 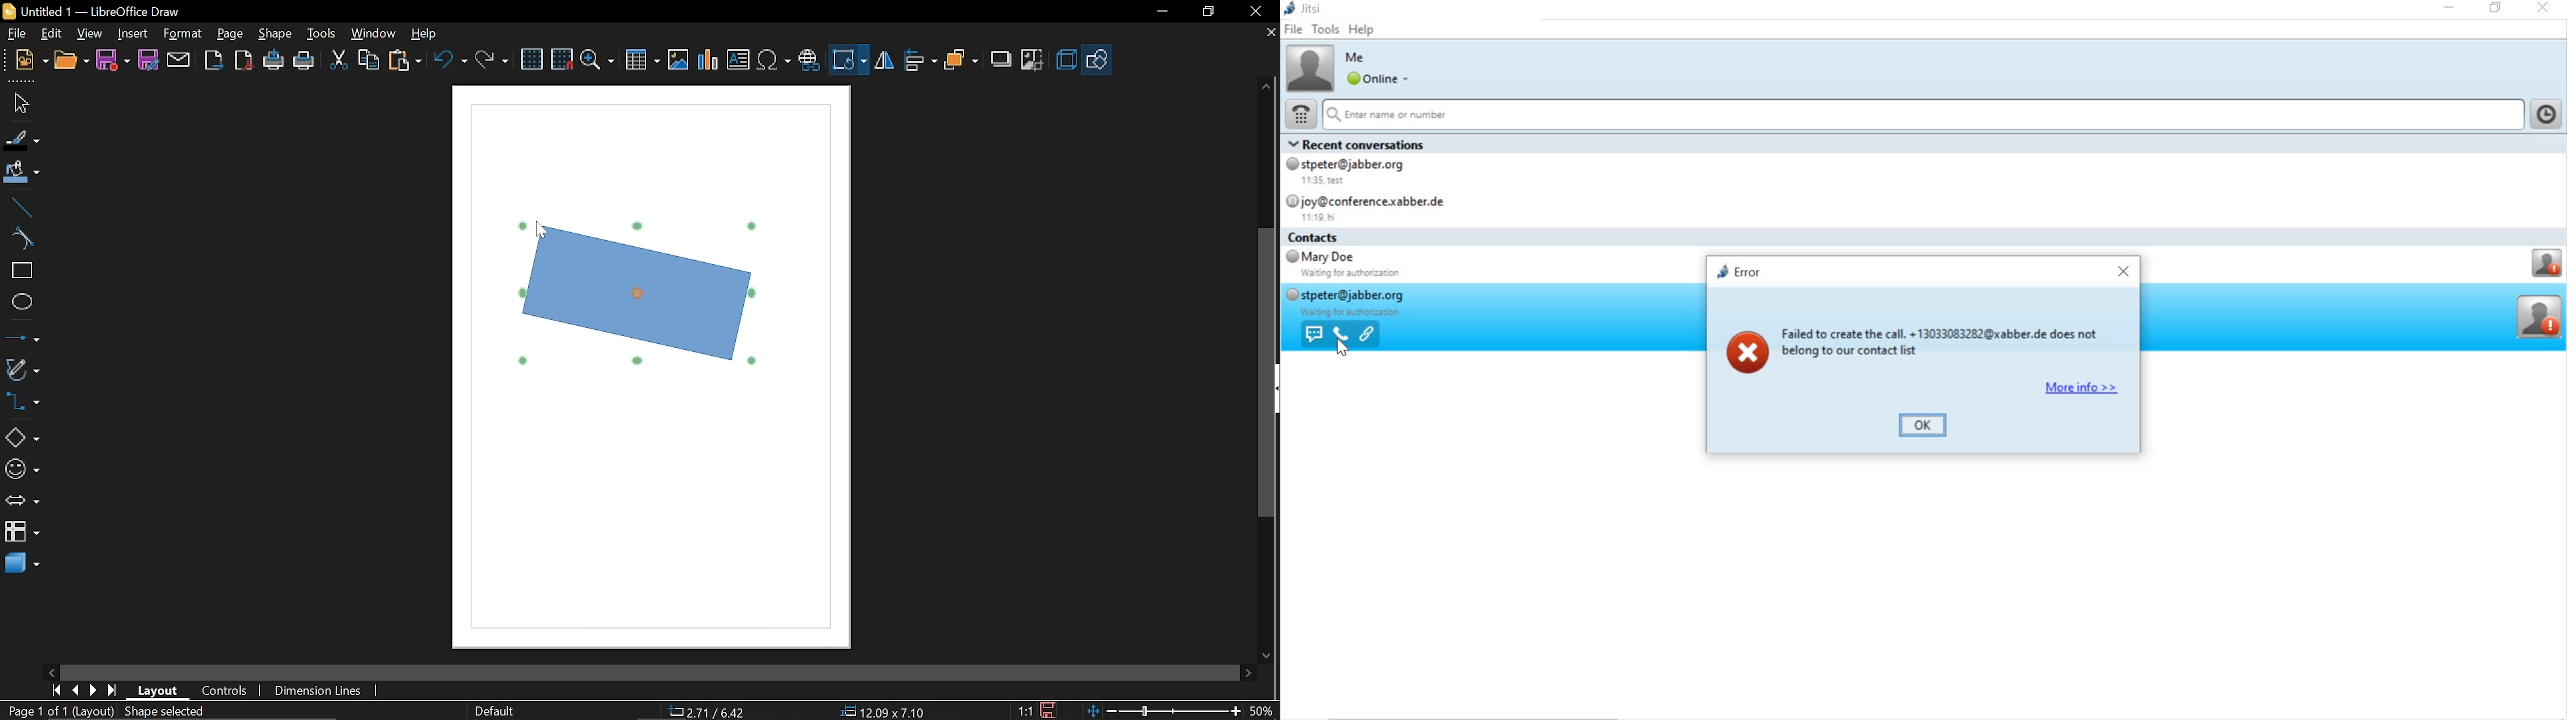 I want to click on Untitled 1 - LibreOffice Draw, so click(x=91, y=10).